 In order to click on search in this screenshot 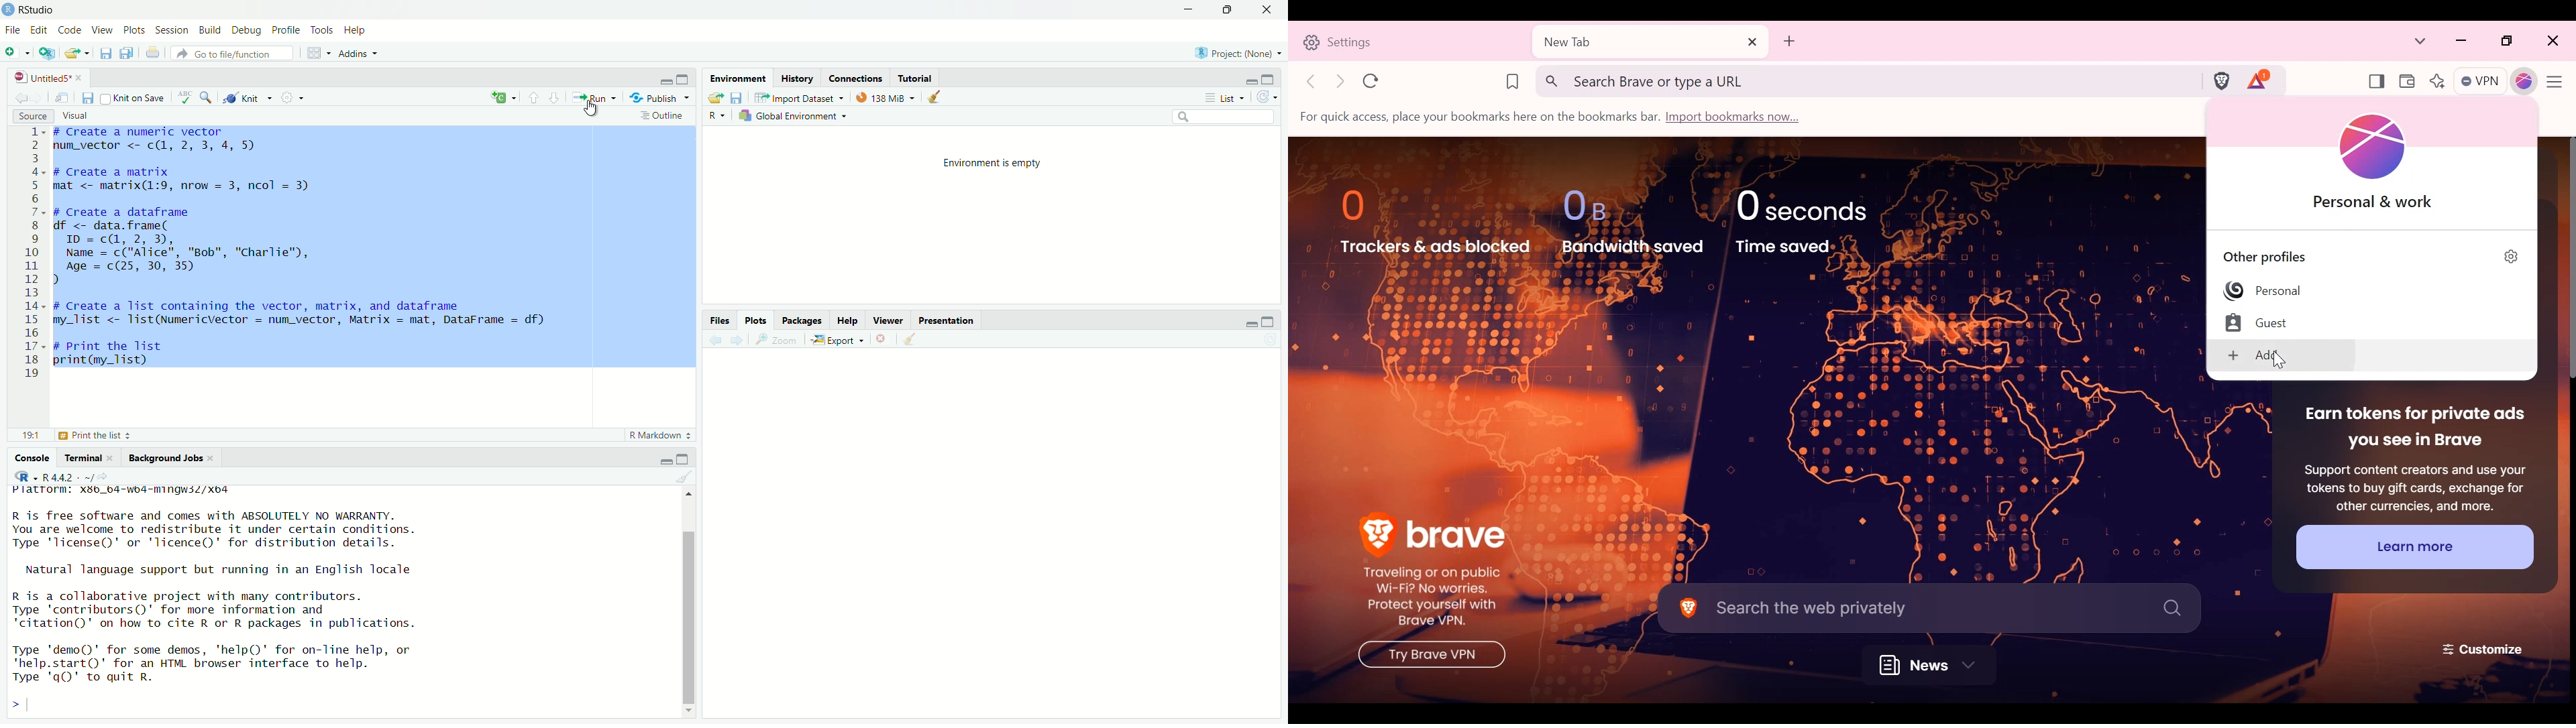, I will do `click(1224, 119)`.